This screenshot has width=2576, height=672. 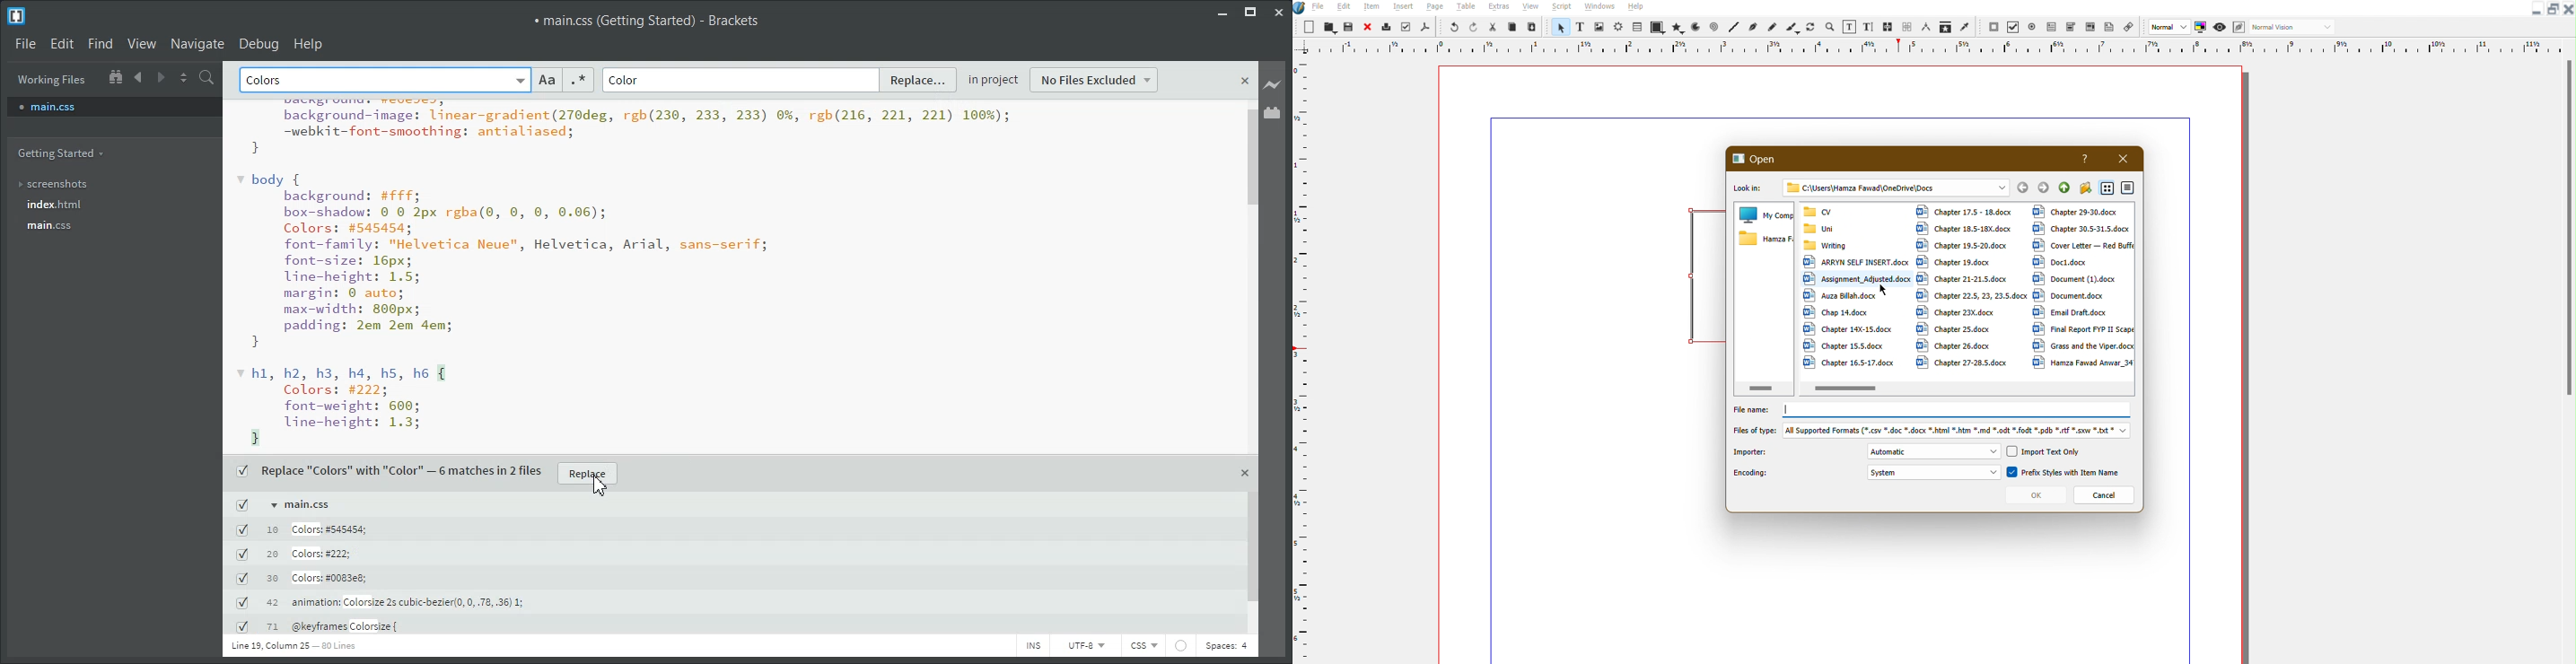 What do you see at coordinates (1095, 80) in the screenshot?
I see `No Files Excluded` at bounding box center [1095, 80].